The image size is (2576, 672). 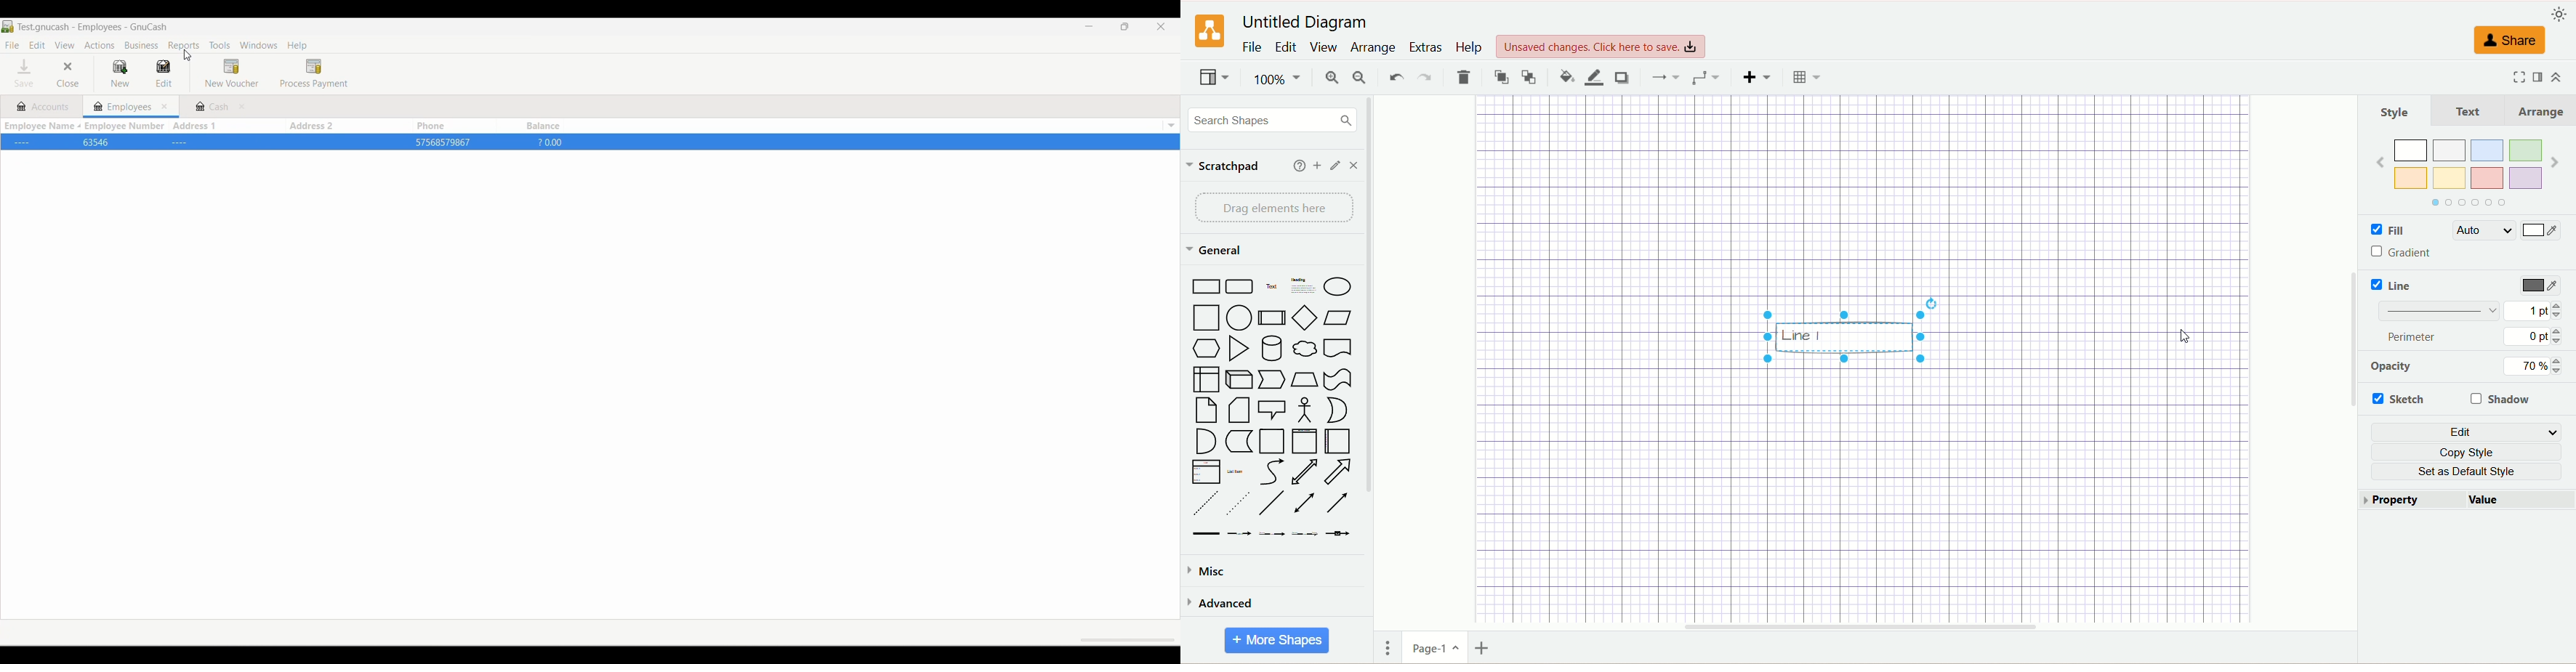 I want to click on 0 pt, so click(x=2533, y=338).